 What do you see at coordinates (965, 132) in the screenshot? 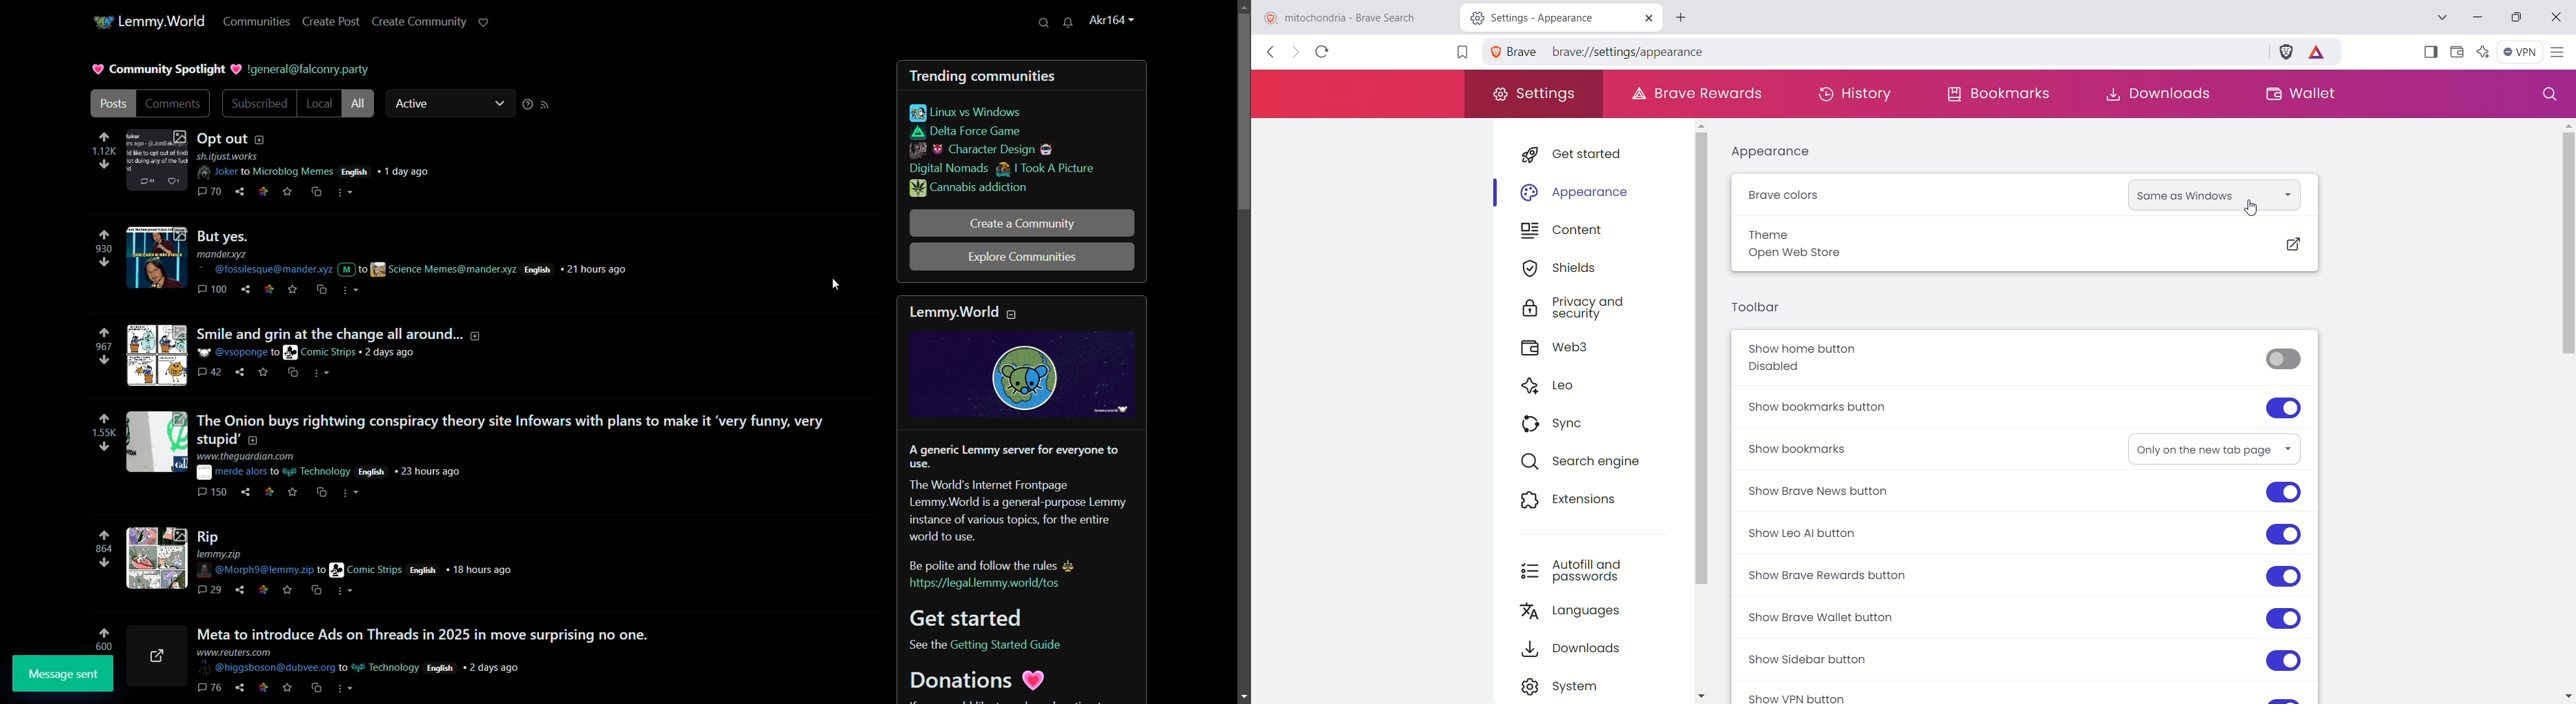
I see `delta force game` at bounding box center [965, 132].